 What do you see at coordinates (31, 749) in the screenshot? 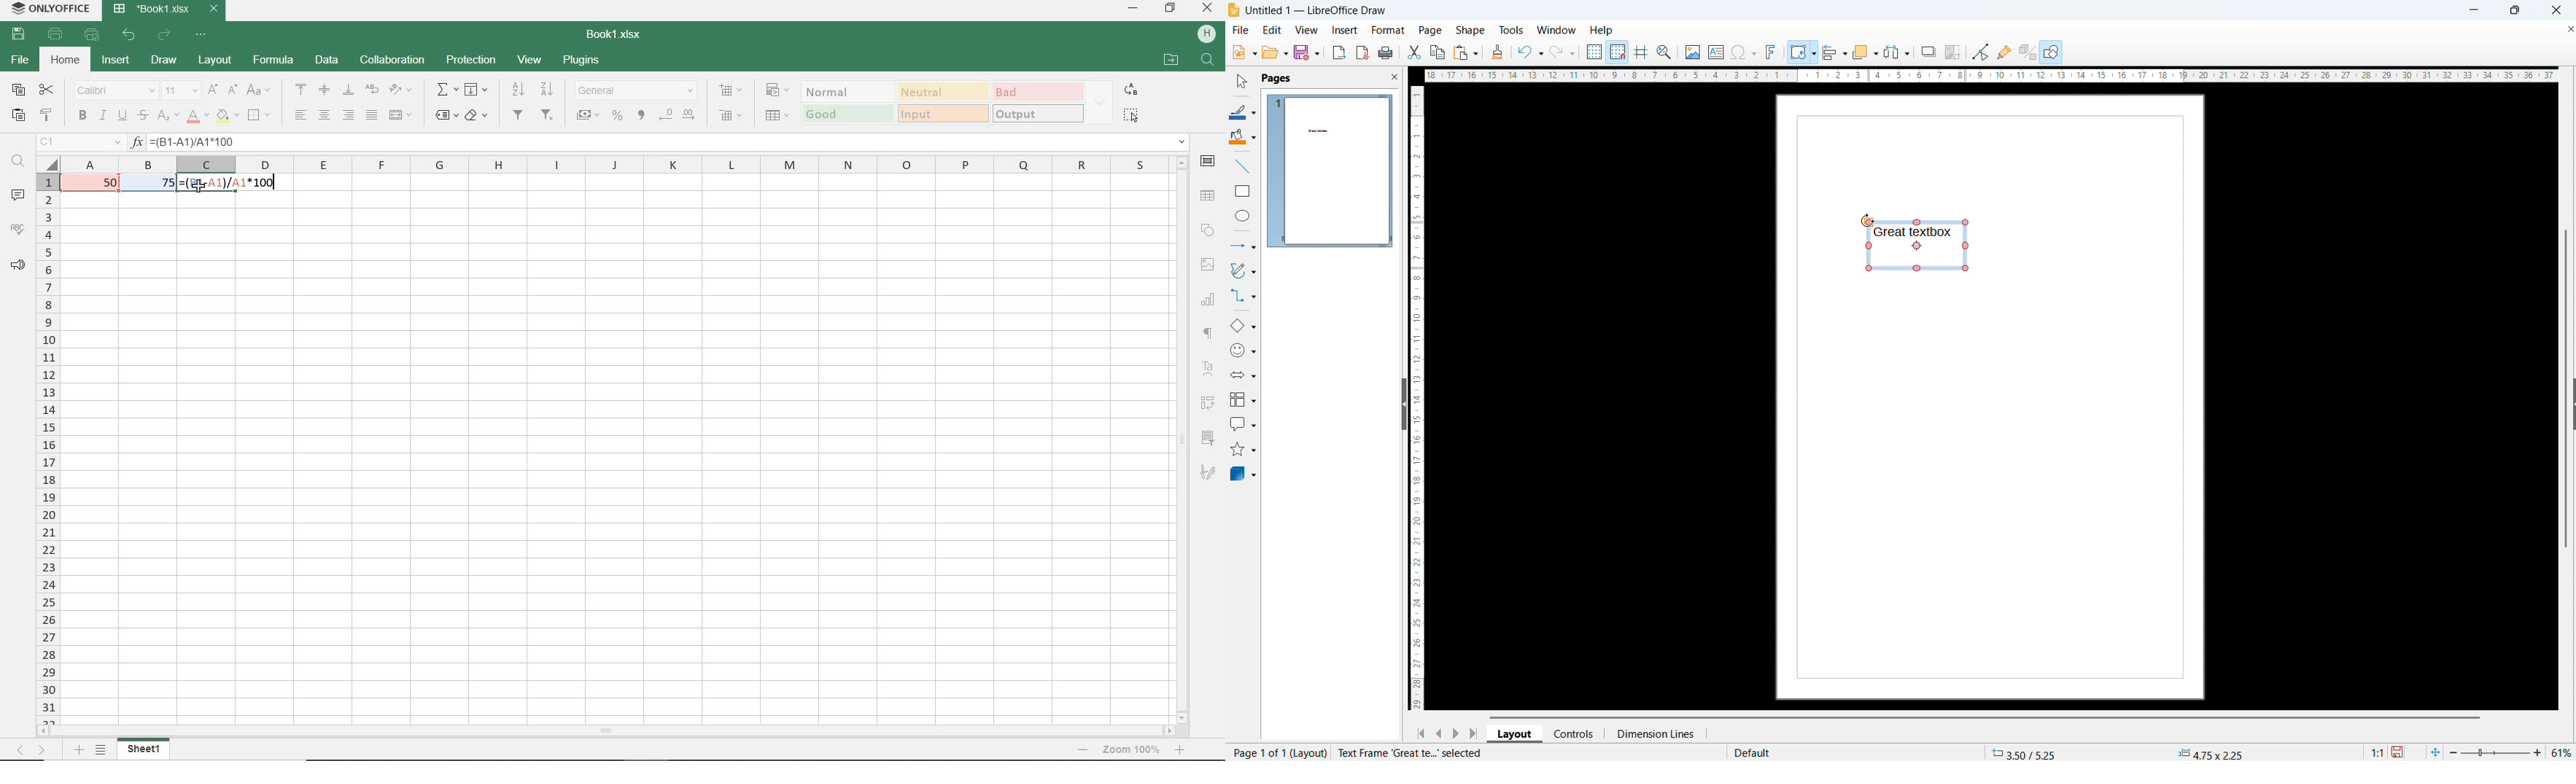
I see `move sheets` at bounding box center [31, 749].